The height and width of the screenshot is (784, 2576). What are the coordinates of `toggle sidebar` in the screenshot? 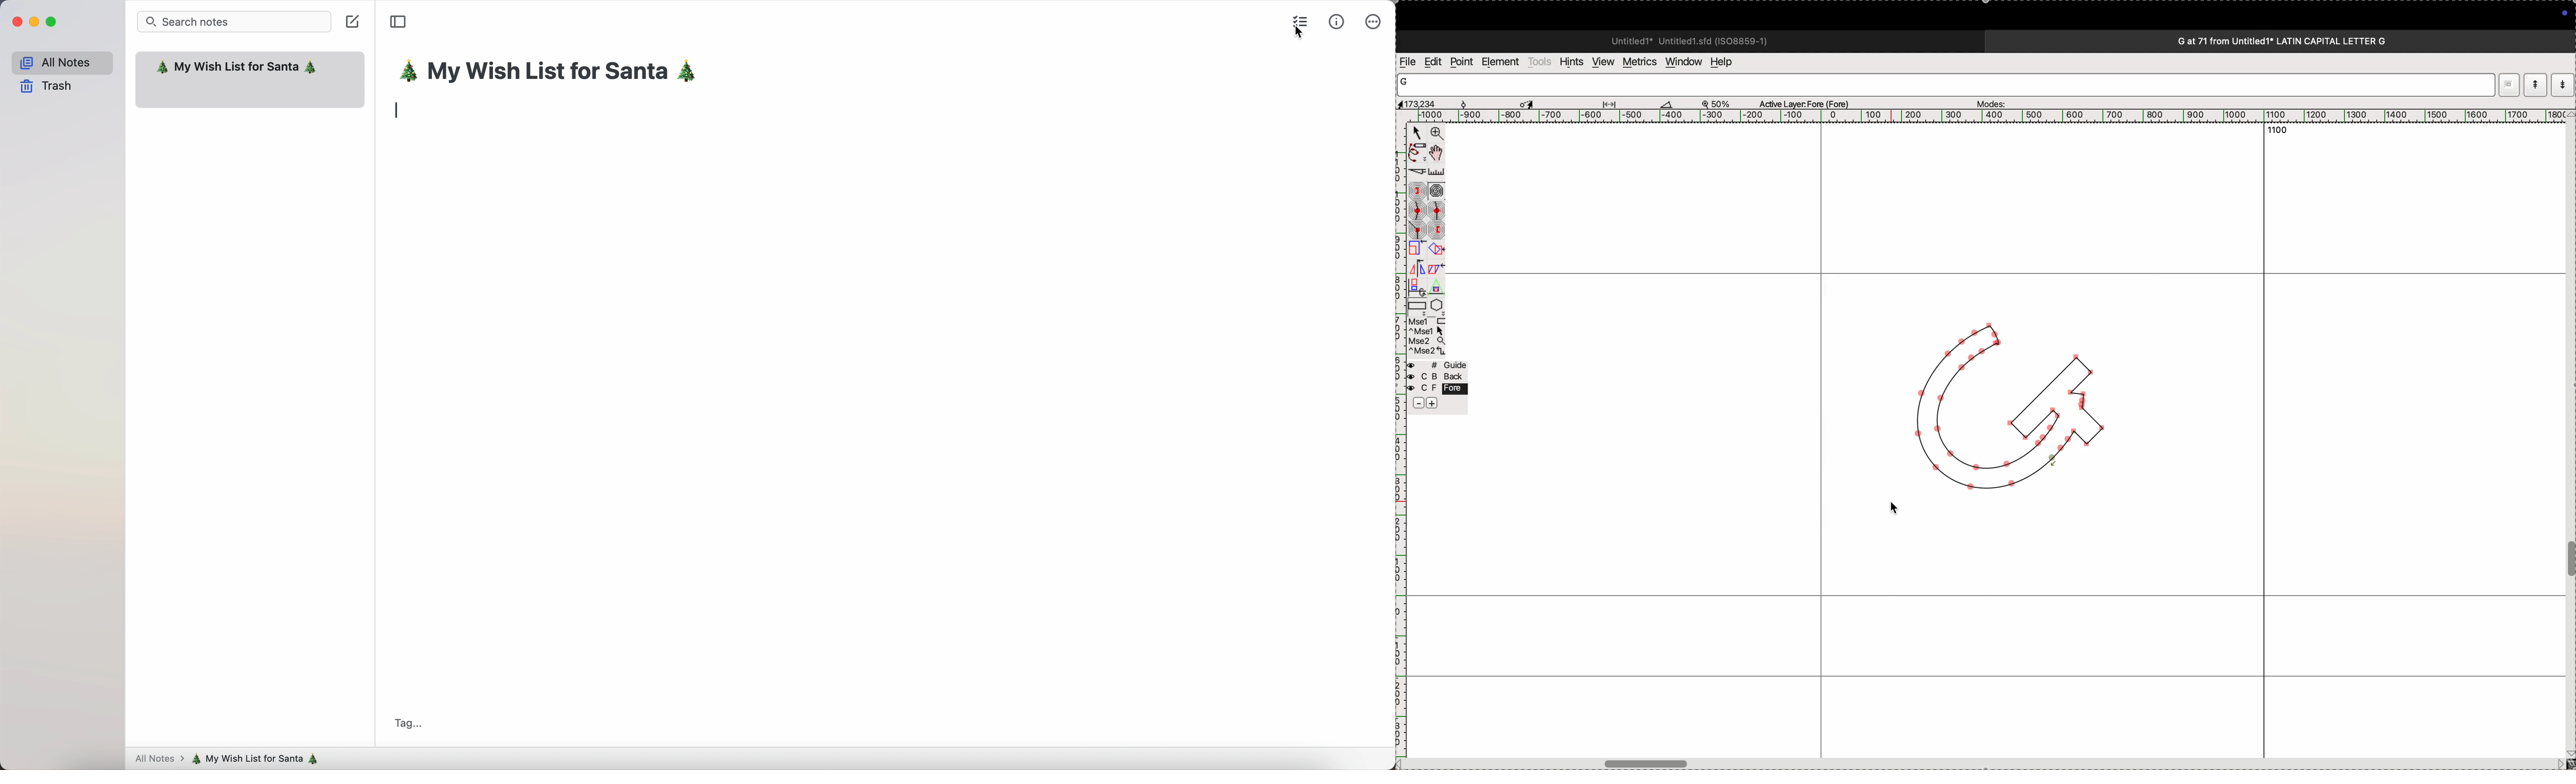 It's located at (398, 22).